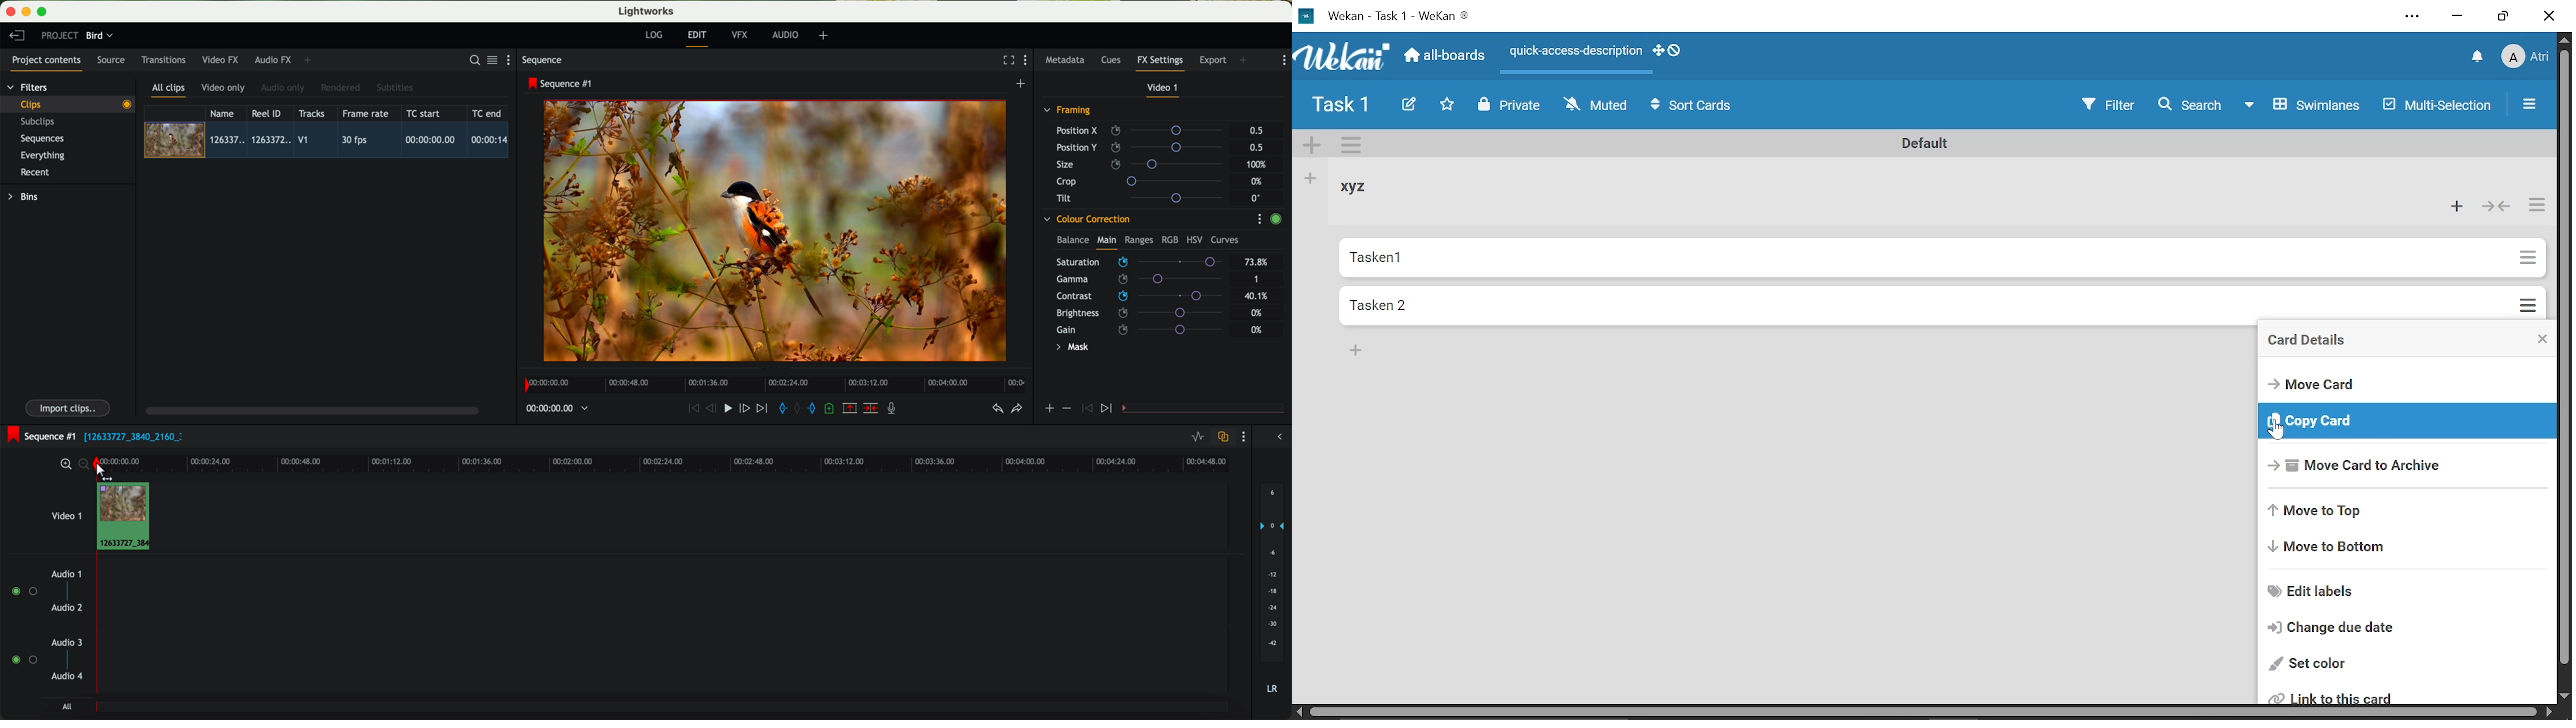 The height and width of the screenshot is (728, 2576). What do you see at coordinates (424, 113) in the screenshot?
I see `TC start` at bounding box center [424, 113].